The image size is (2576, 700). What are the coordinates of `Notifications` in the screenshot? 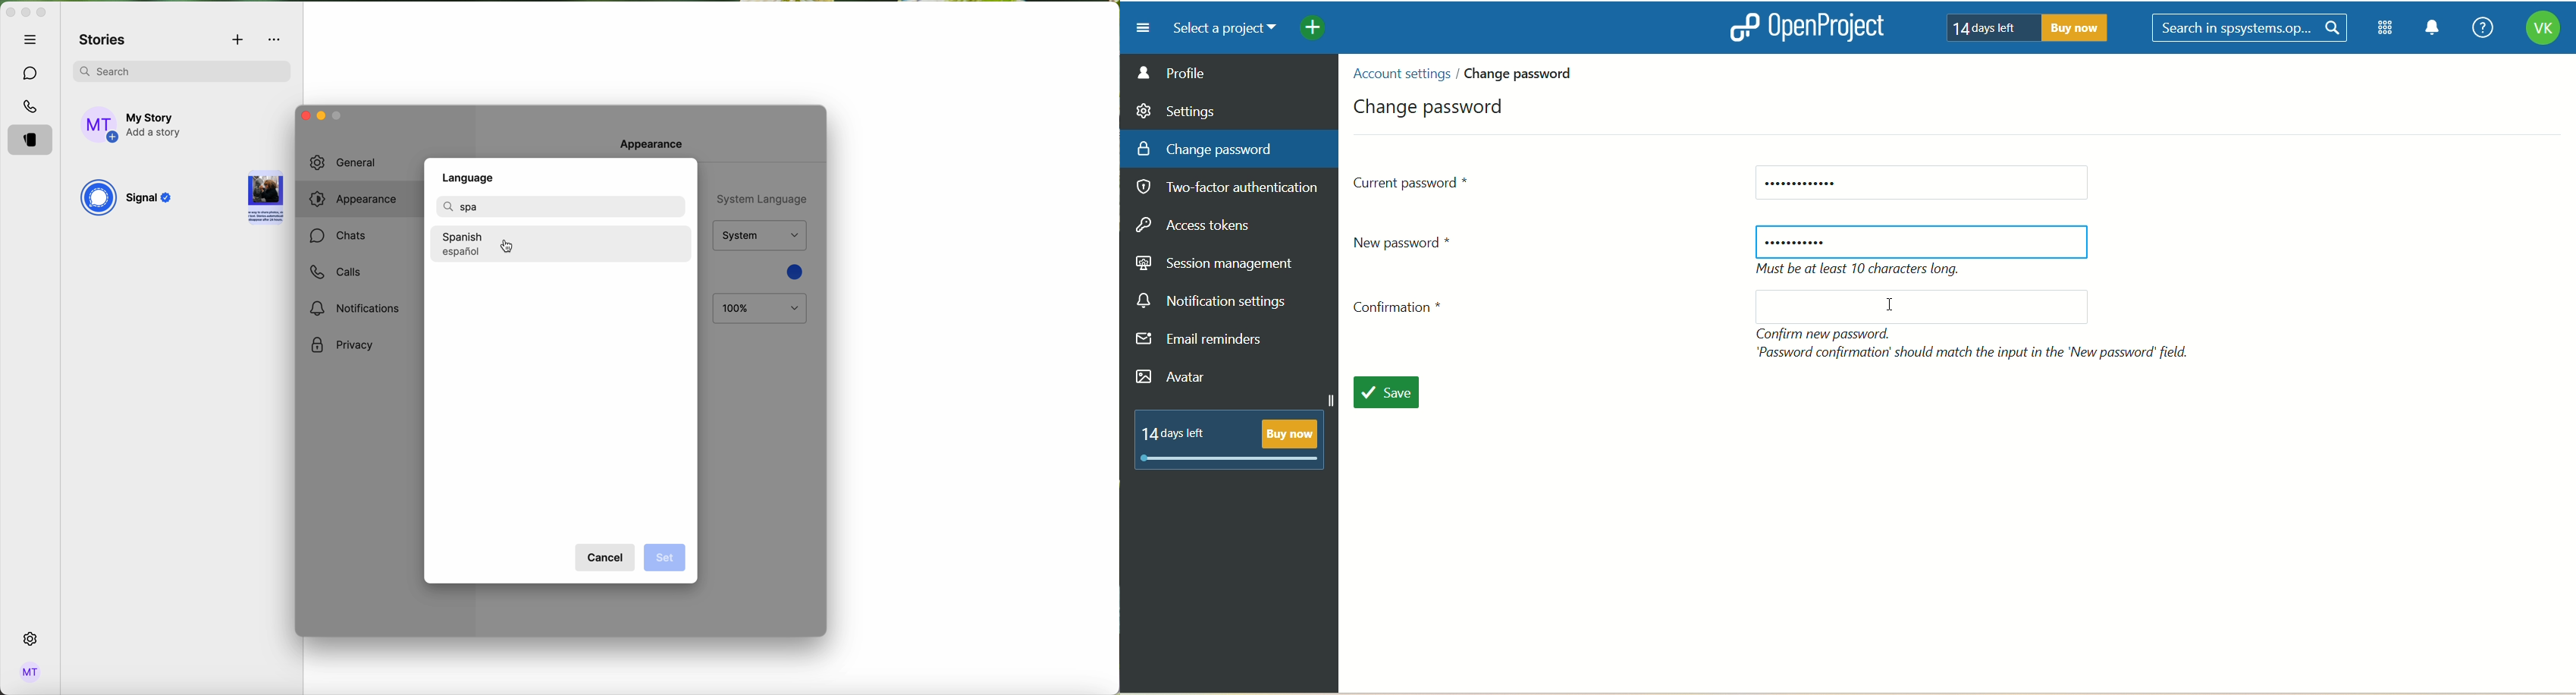 It's located at (358, 308).